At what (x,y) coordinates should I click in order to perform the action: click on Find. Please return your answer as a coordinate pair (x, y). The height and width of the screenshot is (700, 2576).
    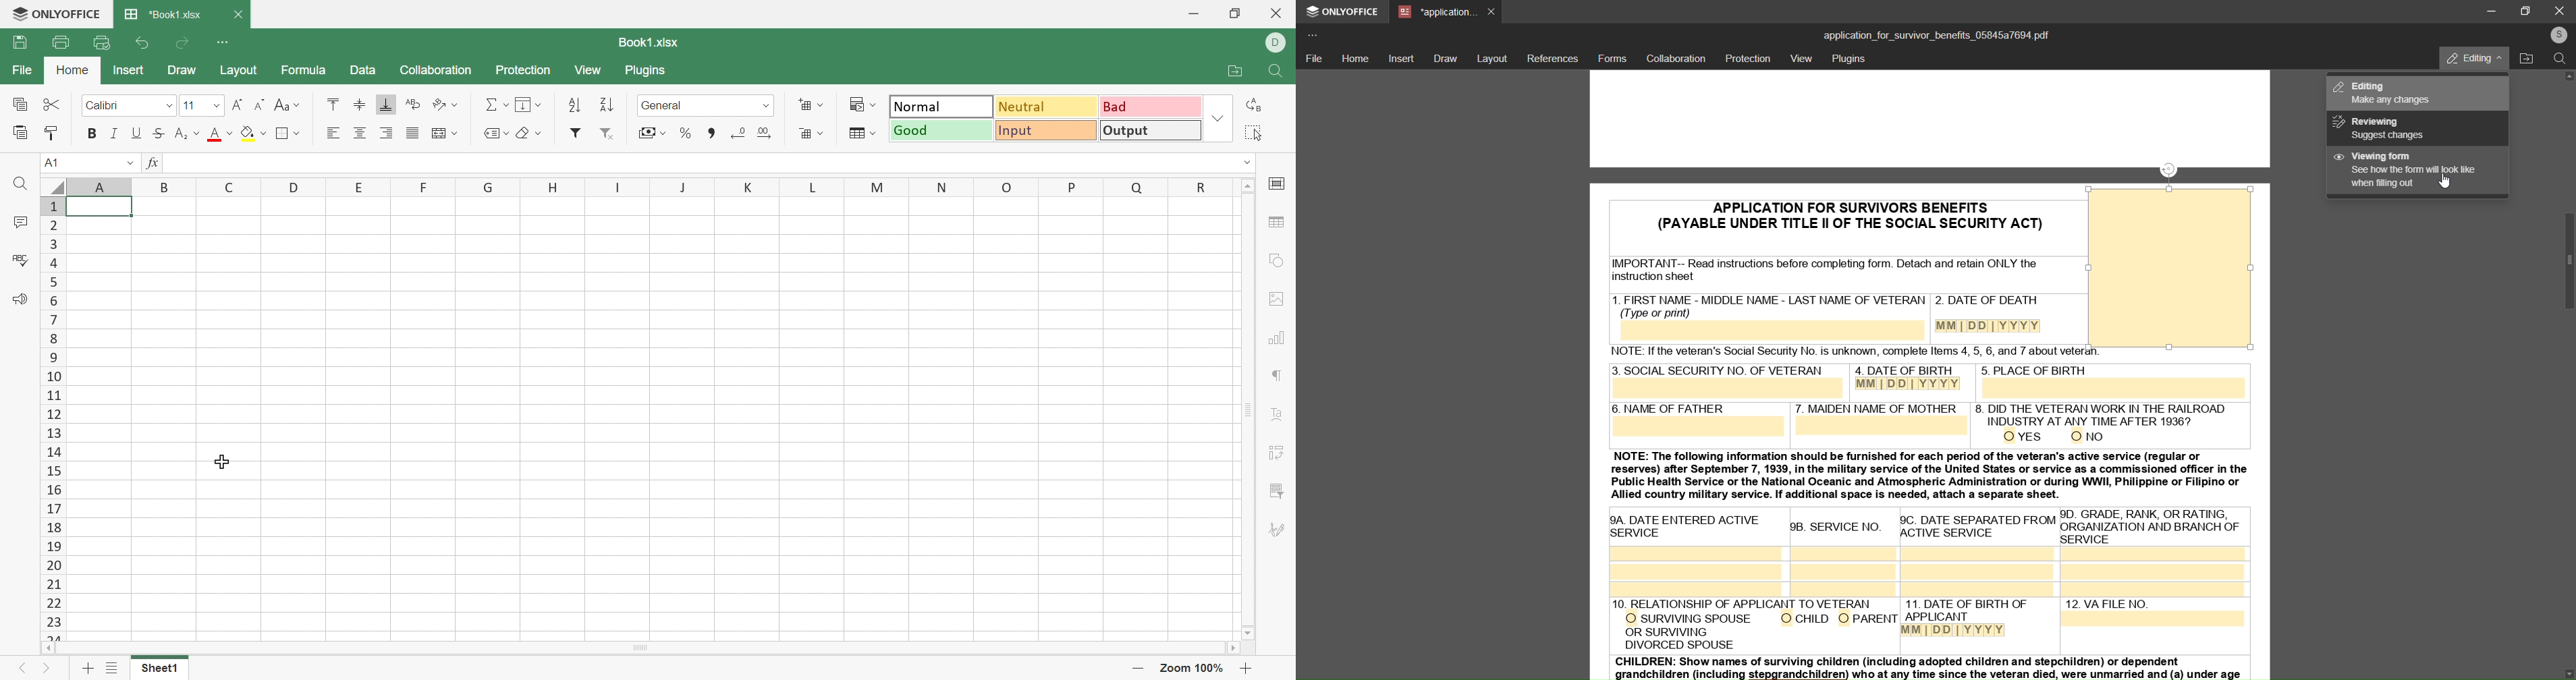
    Looking at the image, I should click on (24, 185).